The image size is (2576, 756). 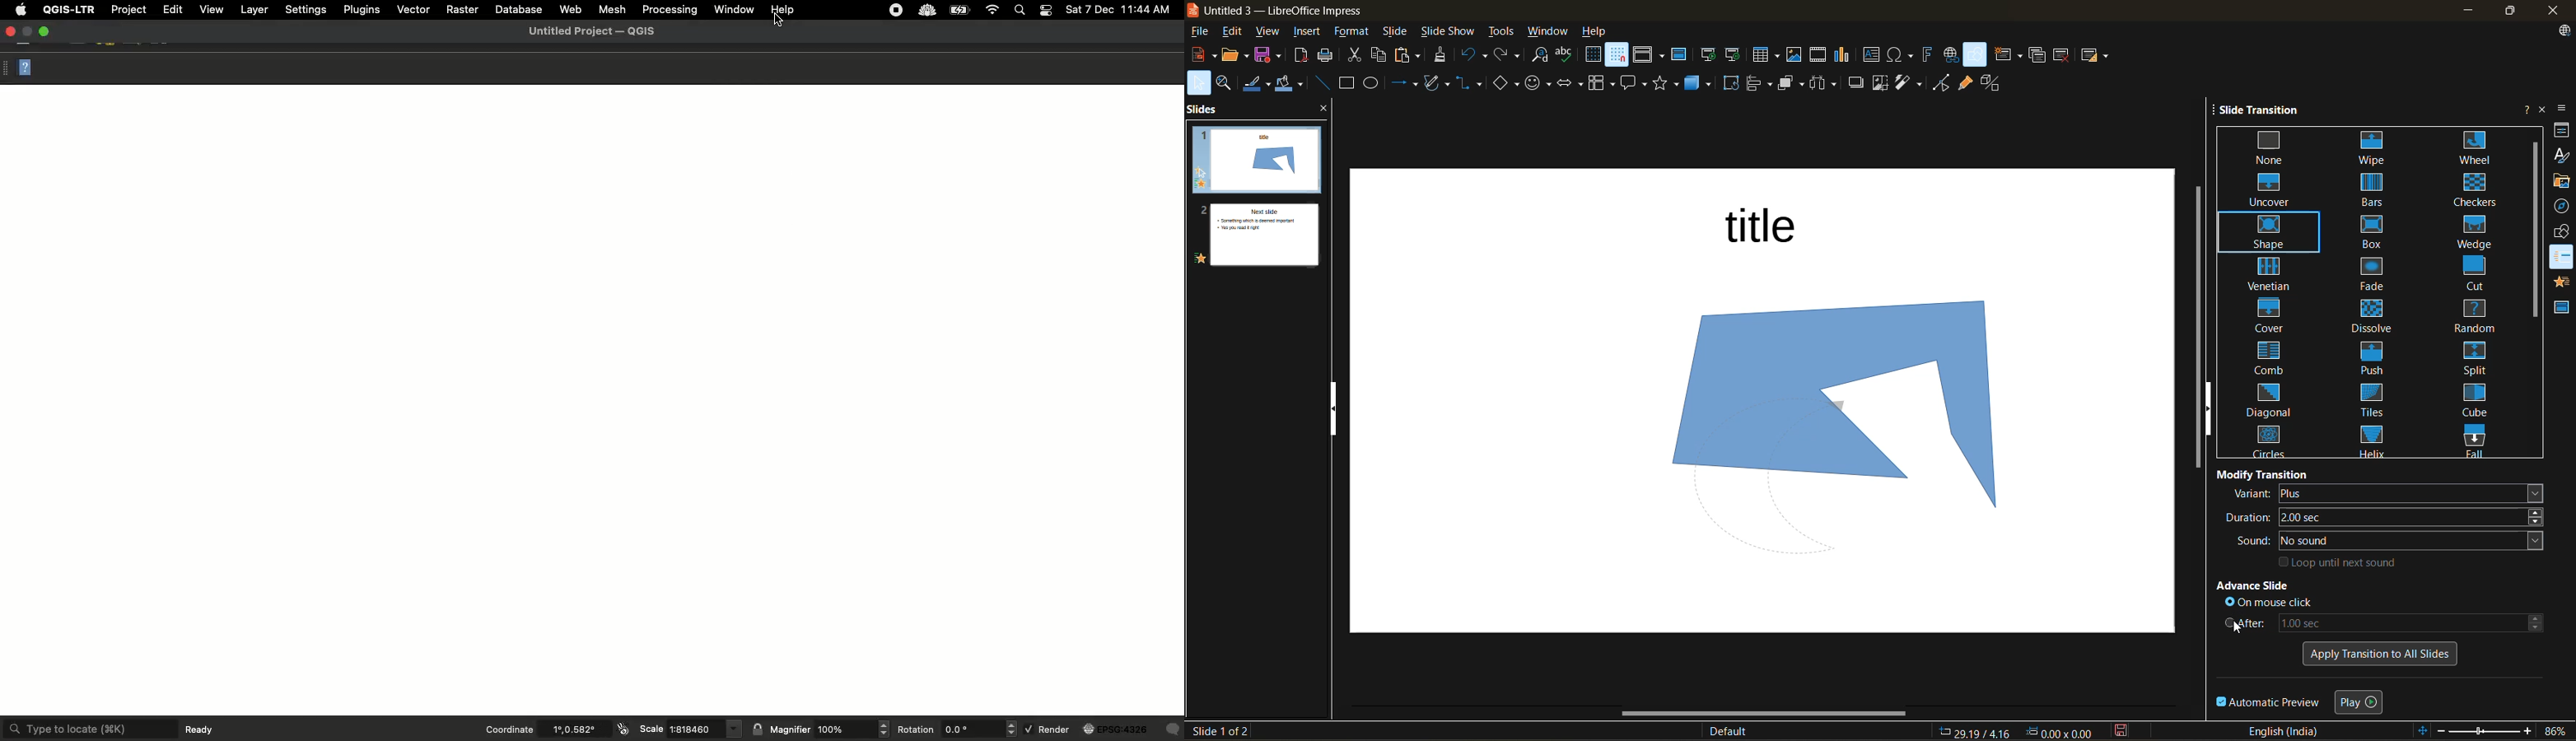 What do you see at coordinates (2562, 133) in the screenshot?
I see `properties` at bounding box center [2562, 133].